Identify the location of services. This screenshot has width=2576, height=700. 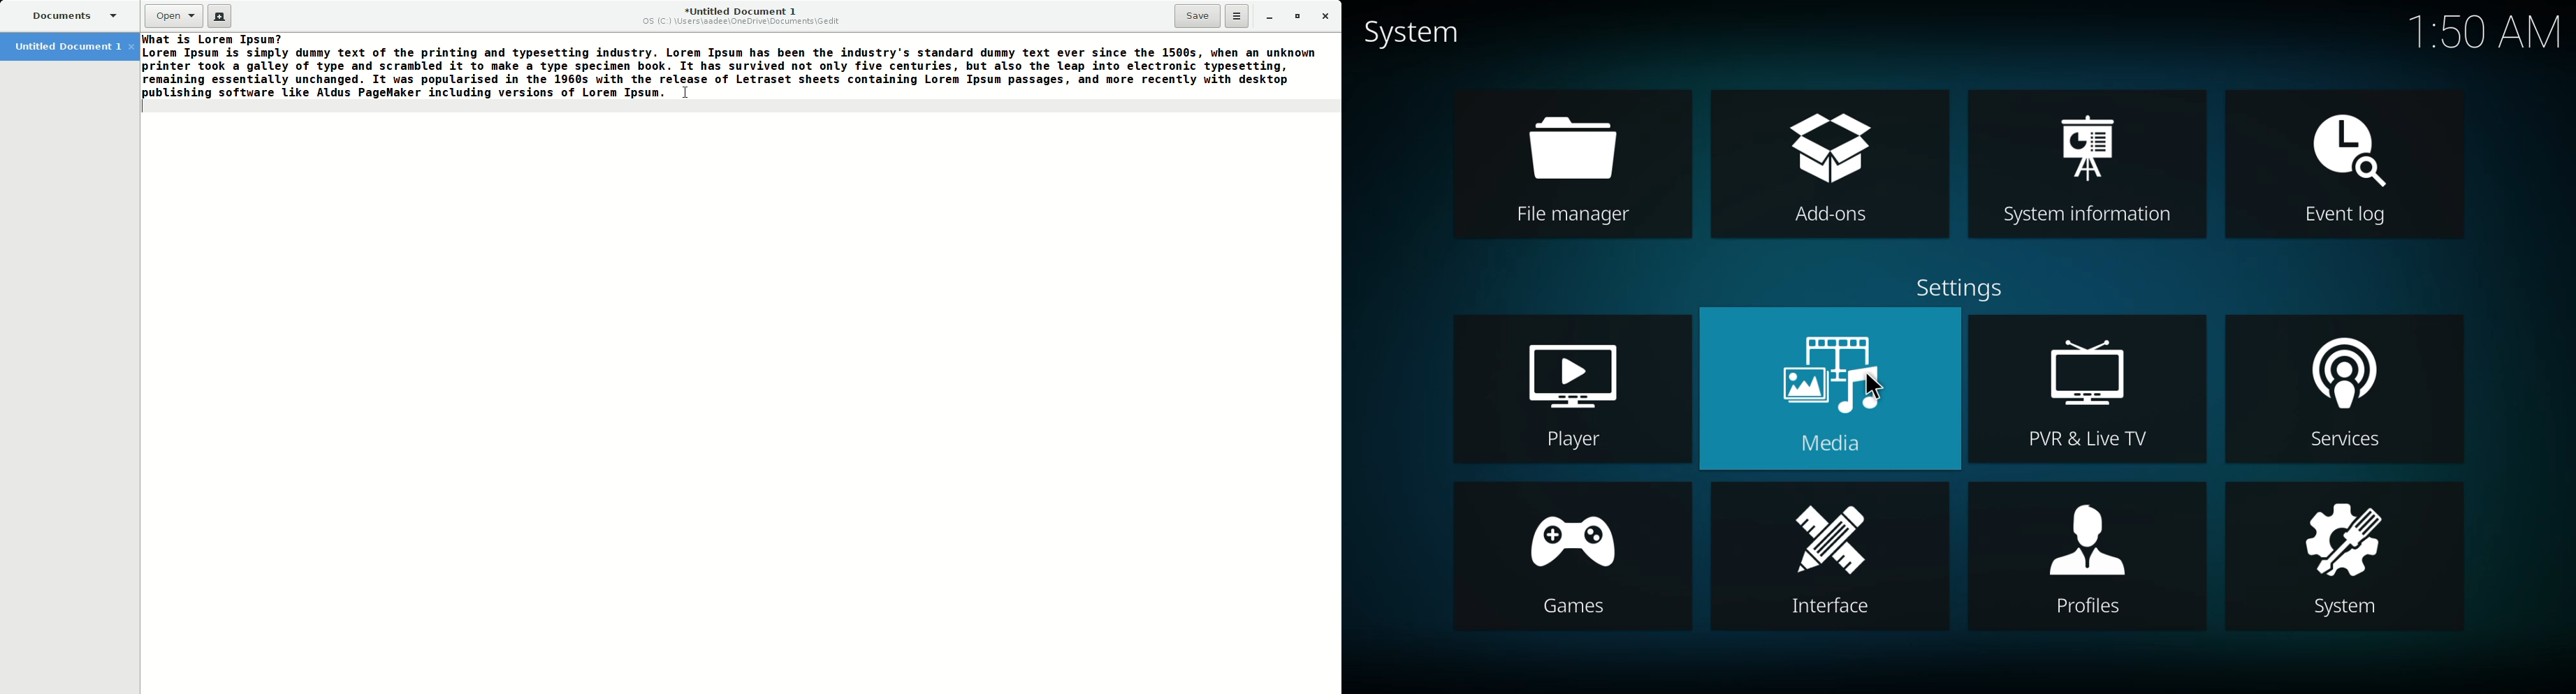
(2339, 389).